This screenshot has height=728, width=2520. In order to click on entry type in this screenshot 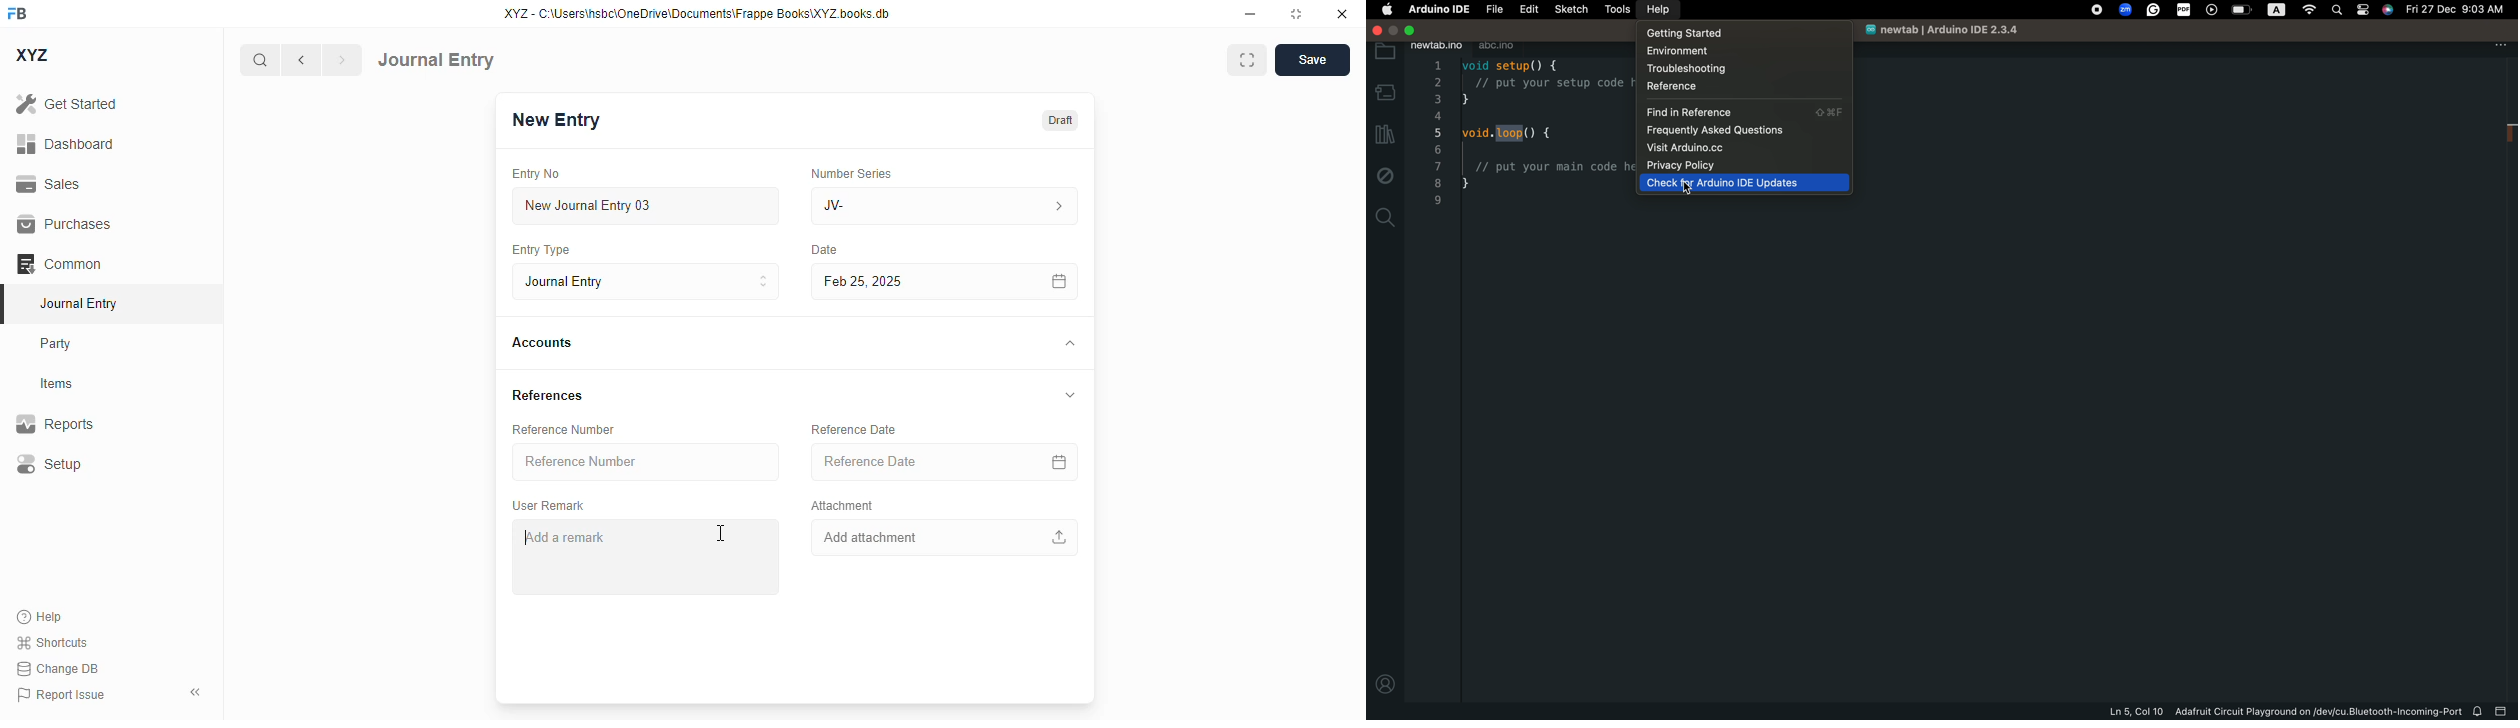, I will do `click(539, 249)`.